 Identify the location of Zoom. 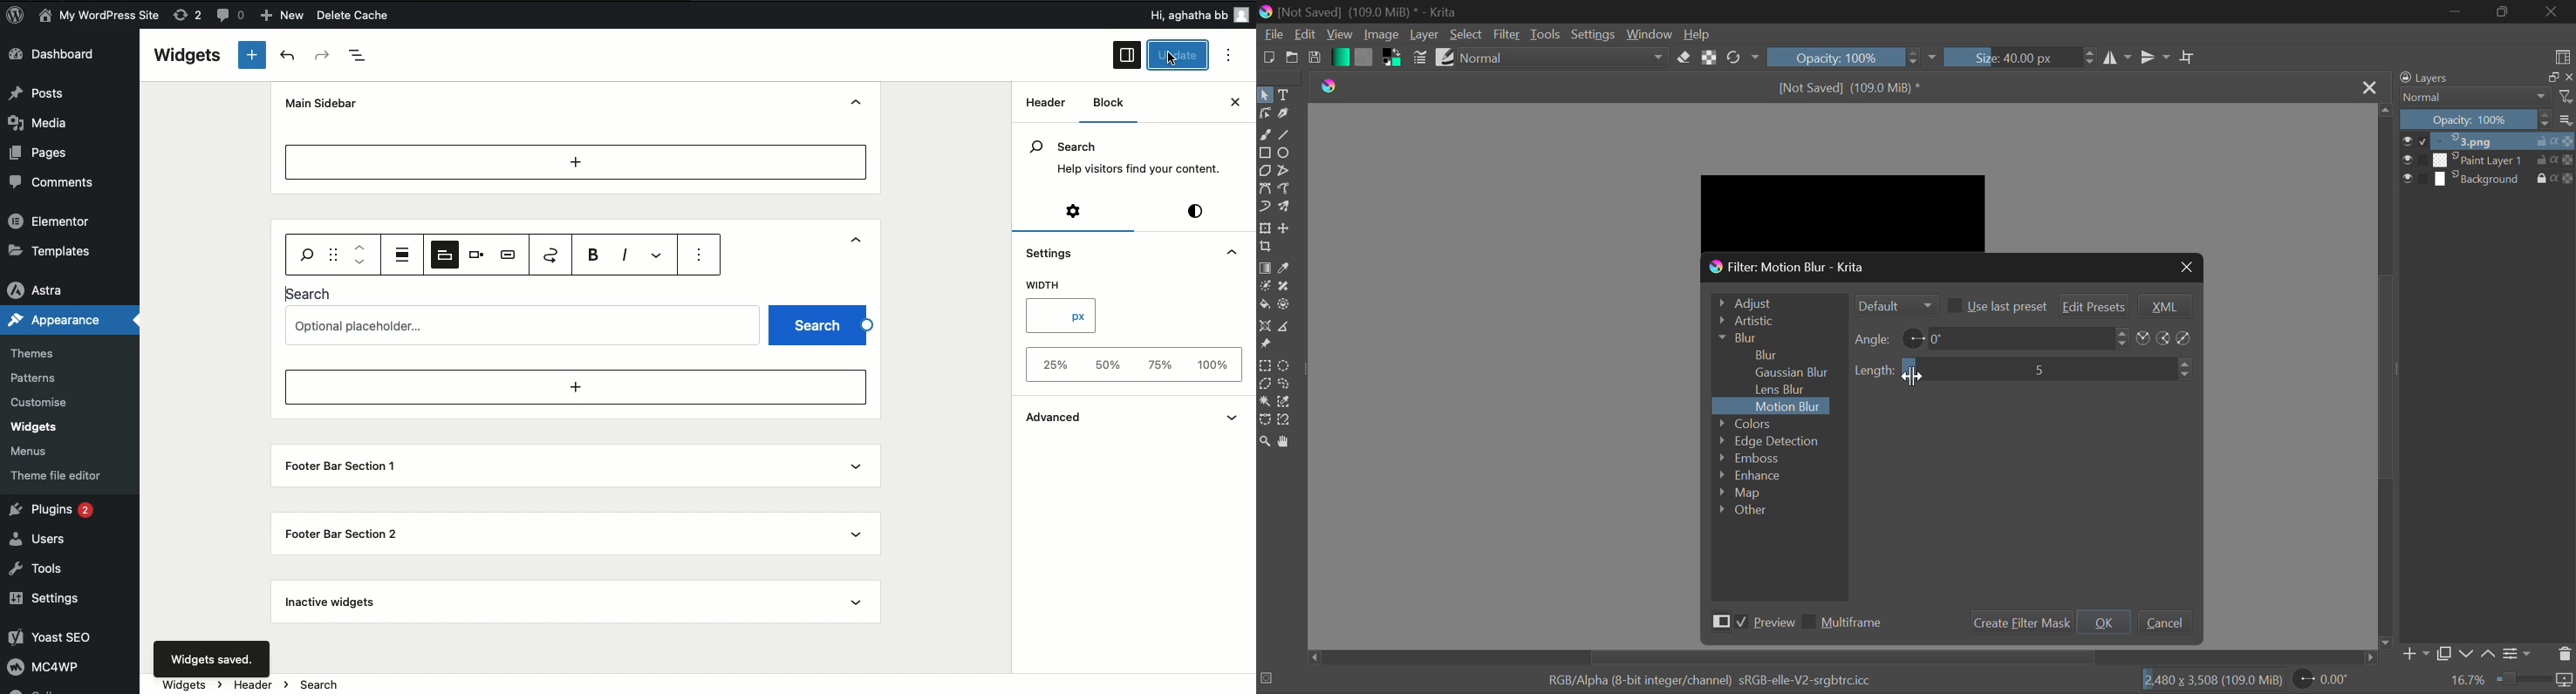
(1267, 443).